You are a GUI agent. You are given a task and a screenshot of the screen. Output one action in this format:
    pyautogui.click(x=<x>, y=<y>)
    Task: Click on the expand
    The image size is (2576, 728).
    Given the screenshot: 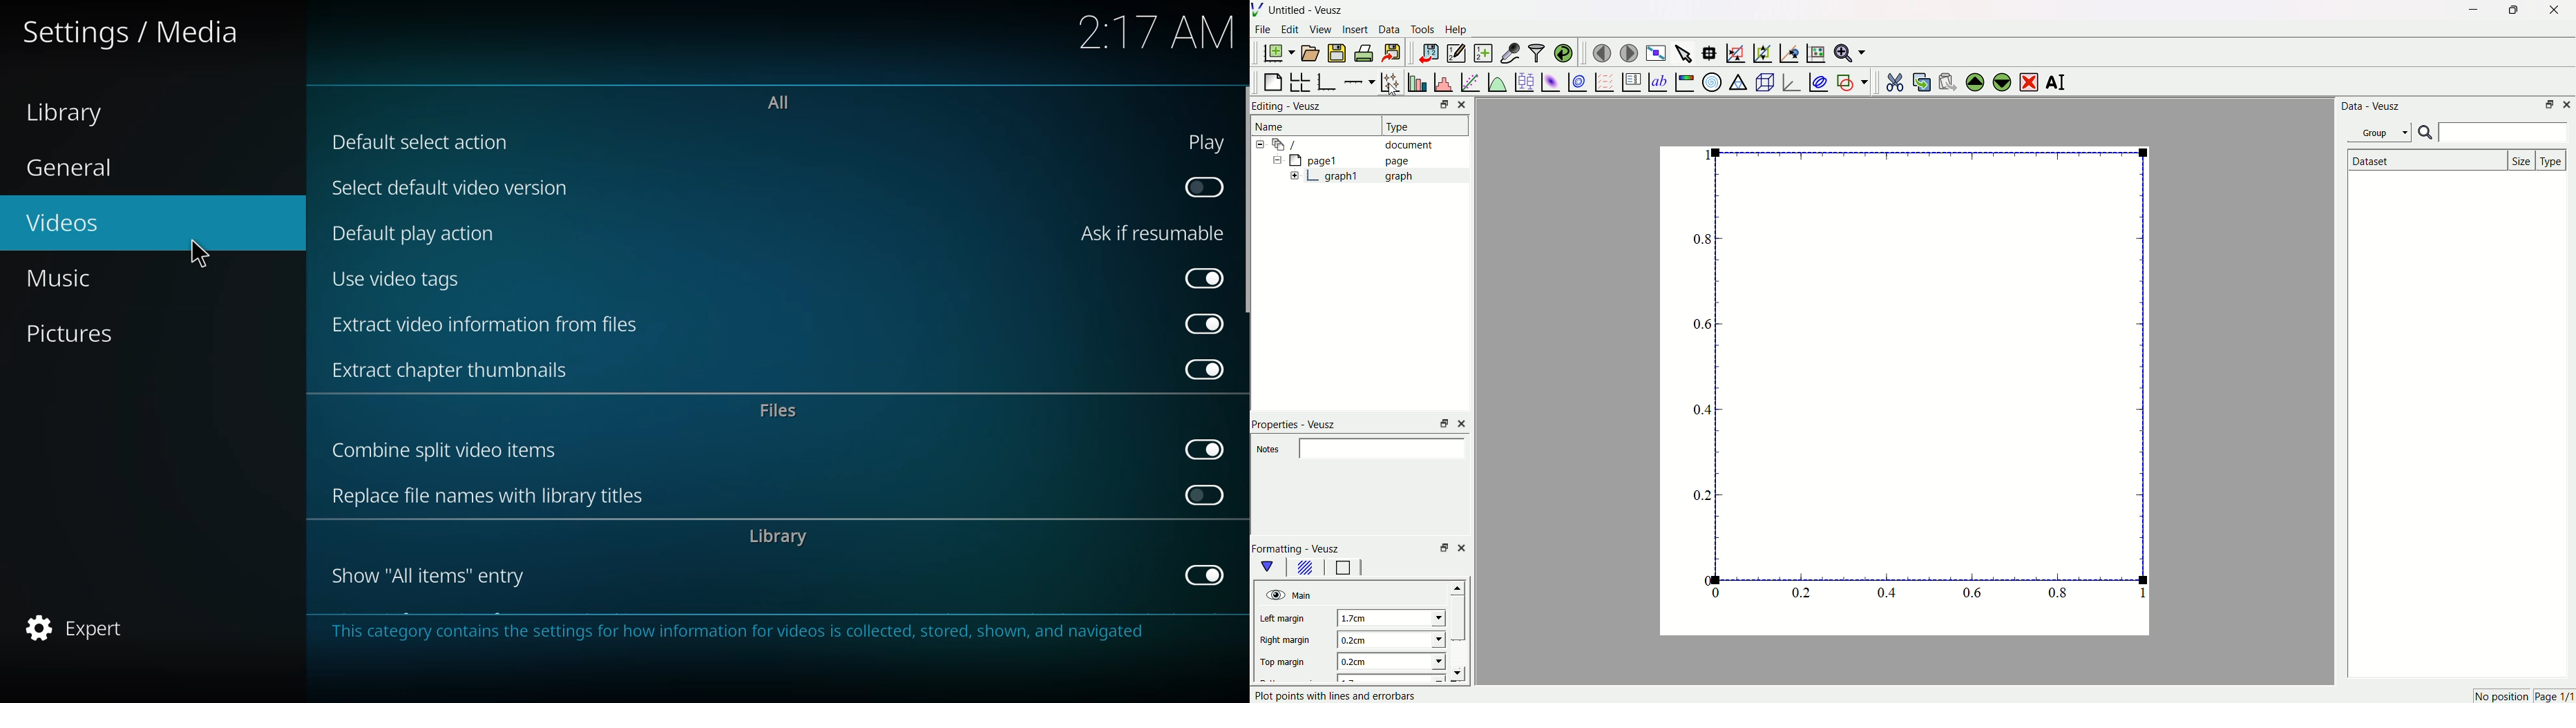 What is the action you would take?
    pyautogui.click(x=1295, y=176)
    